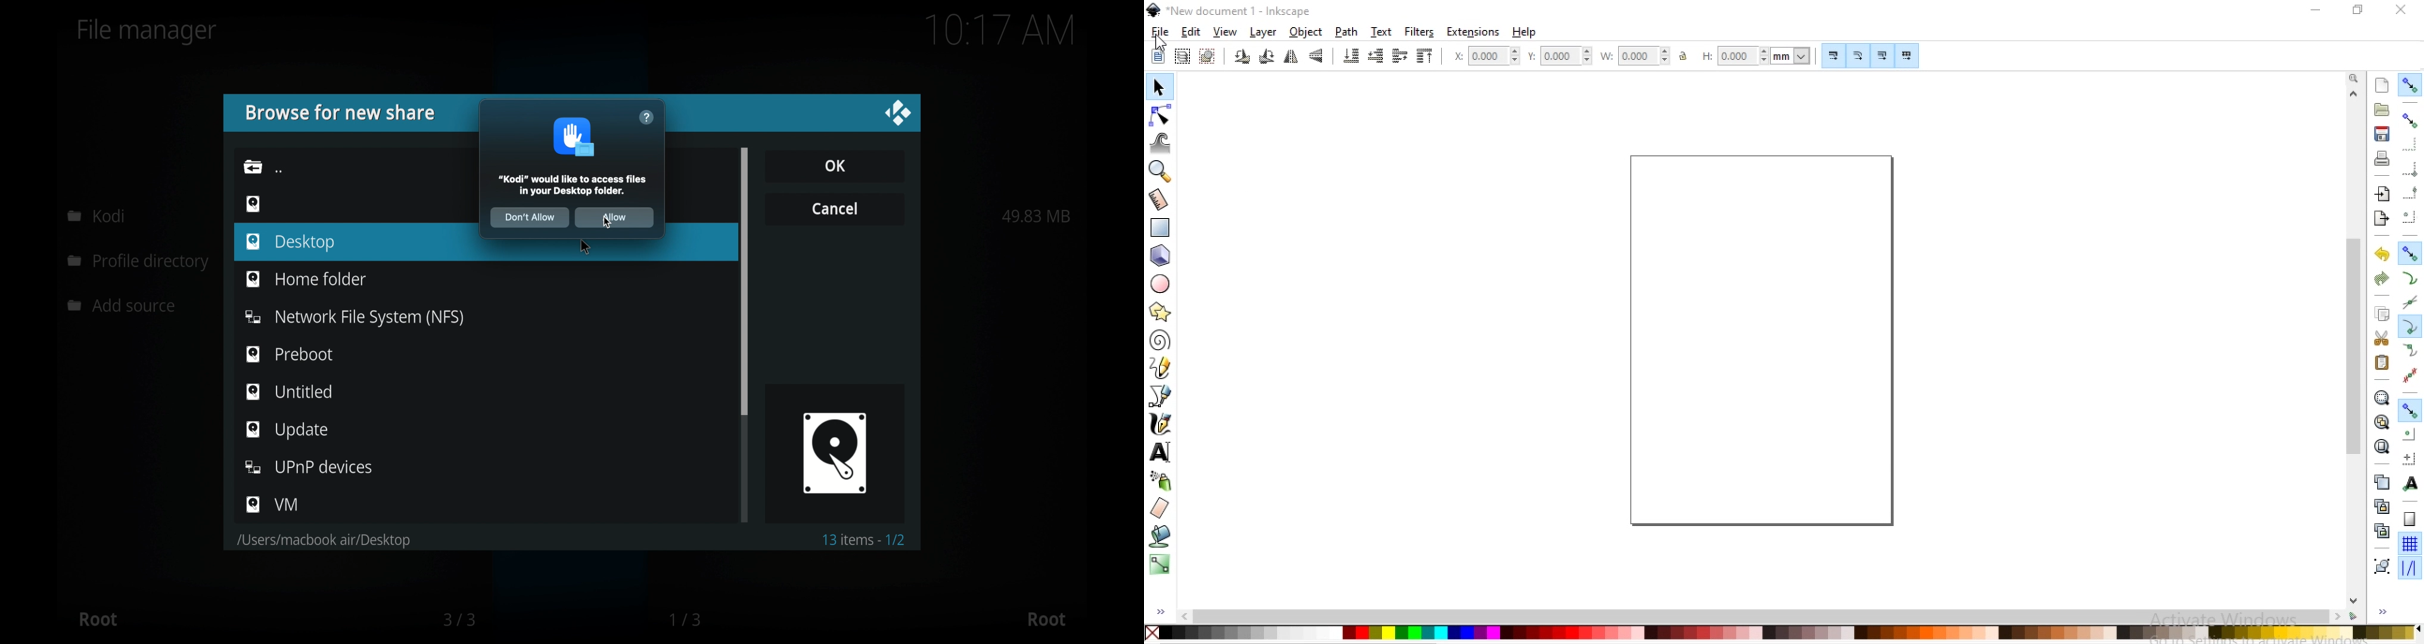 The image size is (2436, 644). I want to click on filters, so click(1420, 32).